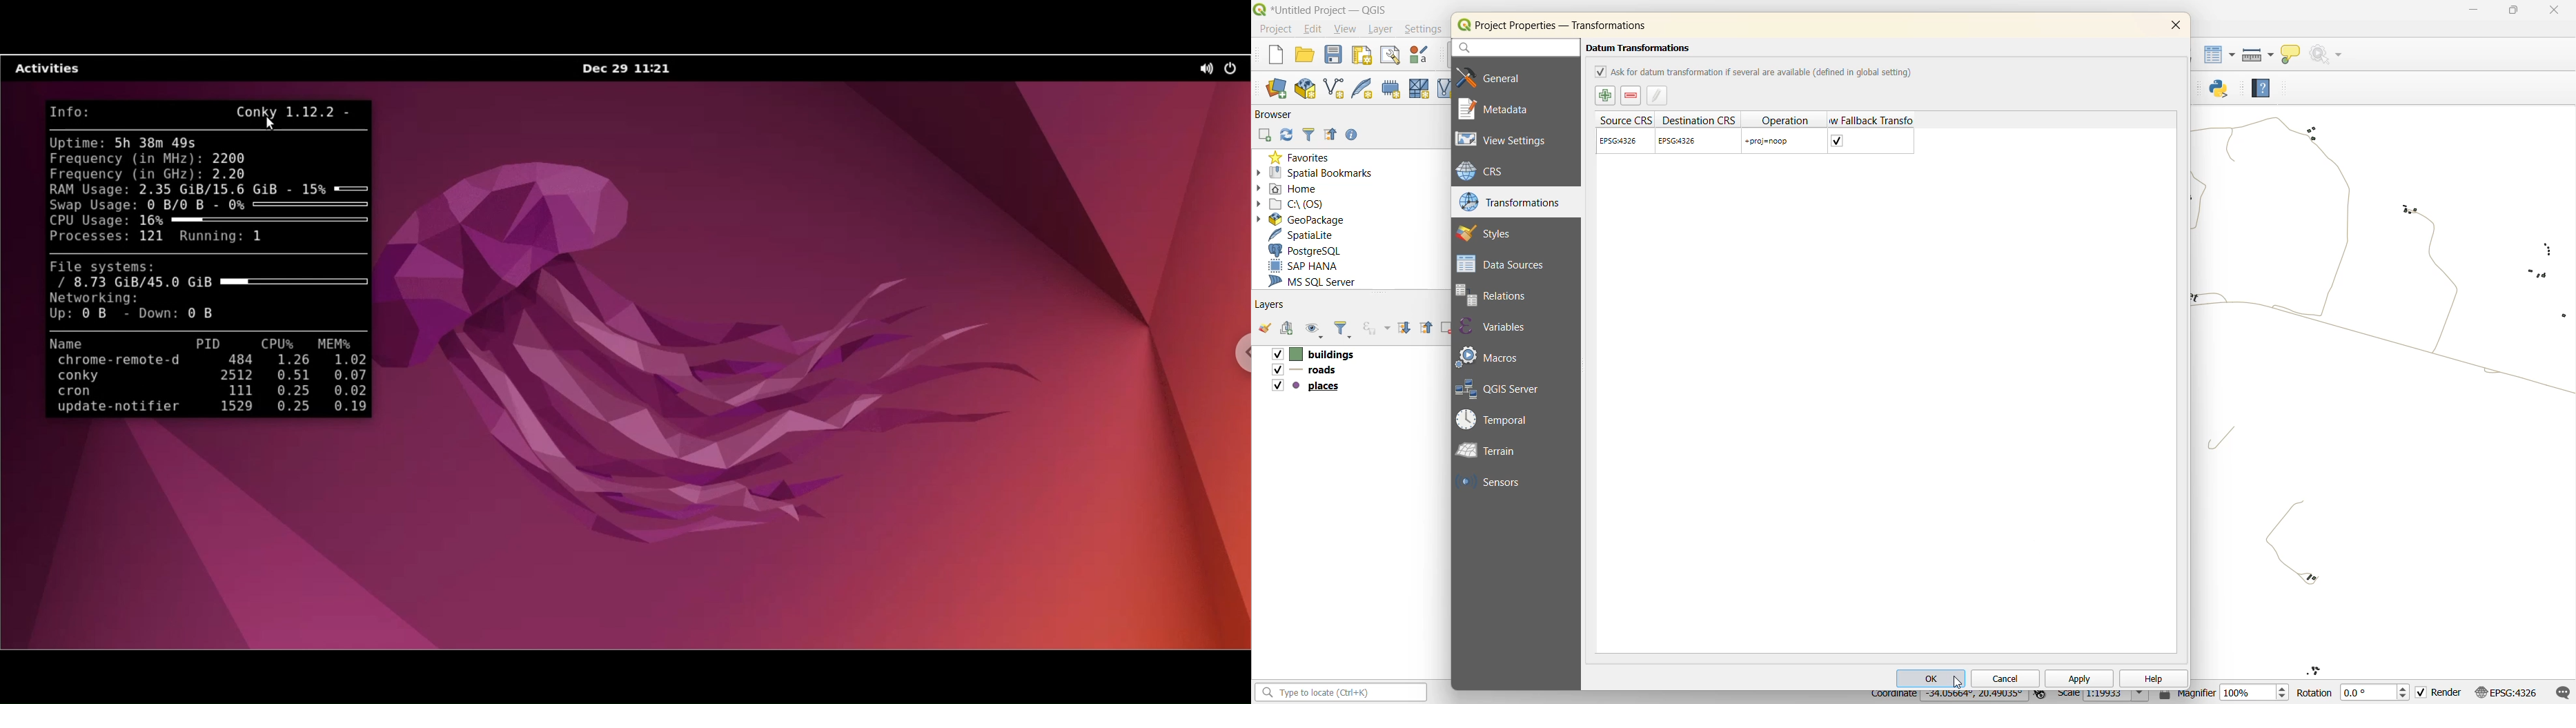 This screenshot has width=2576, height=728. What do you see at coordinates (1680, 140) in the screenshot?
I see `destination CRS updated` at bounding box center [1680, 140].